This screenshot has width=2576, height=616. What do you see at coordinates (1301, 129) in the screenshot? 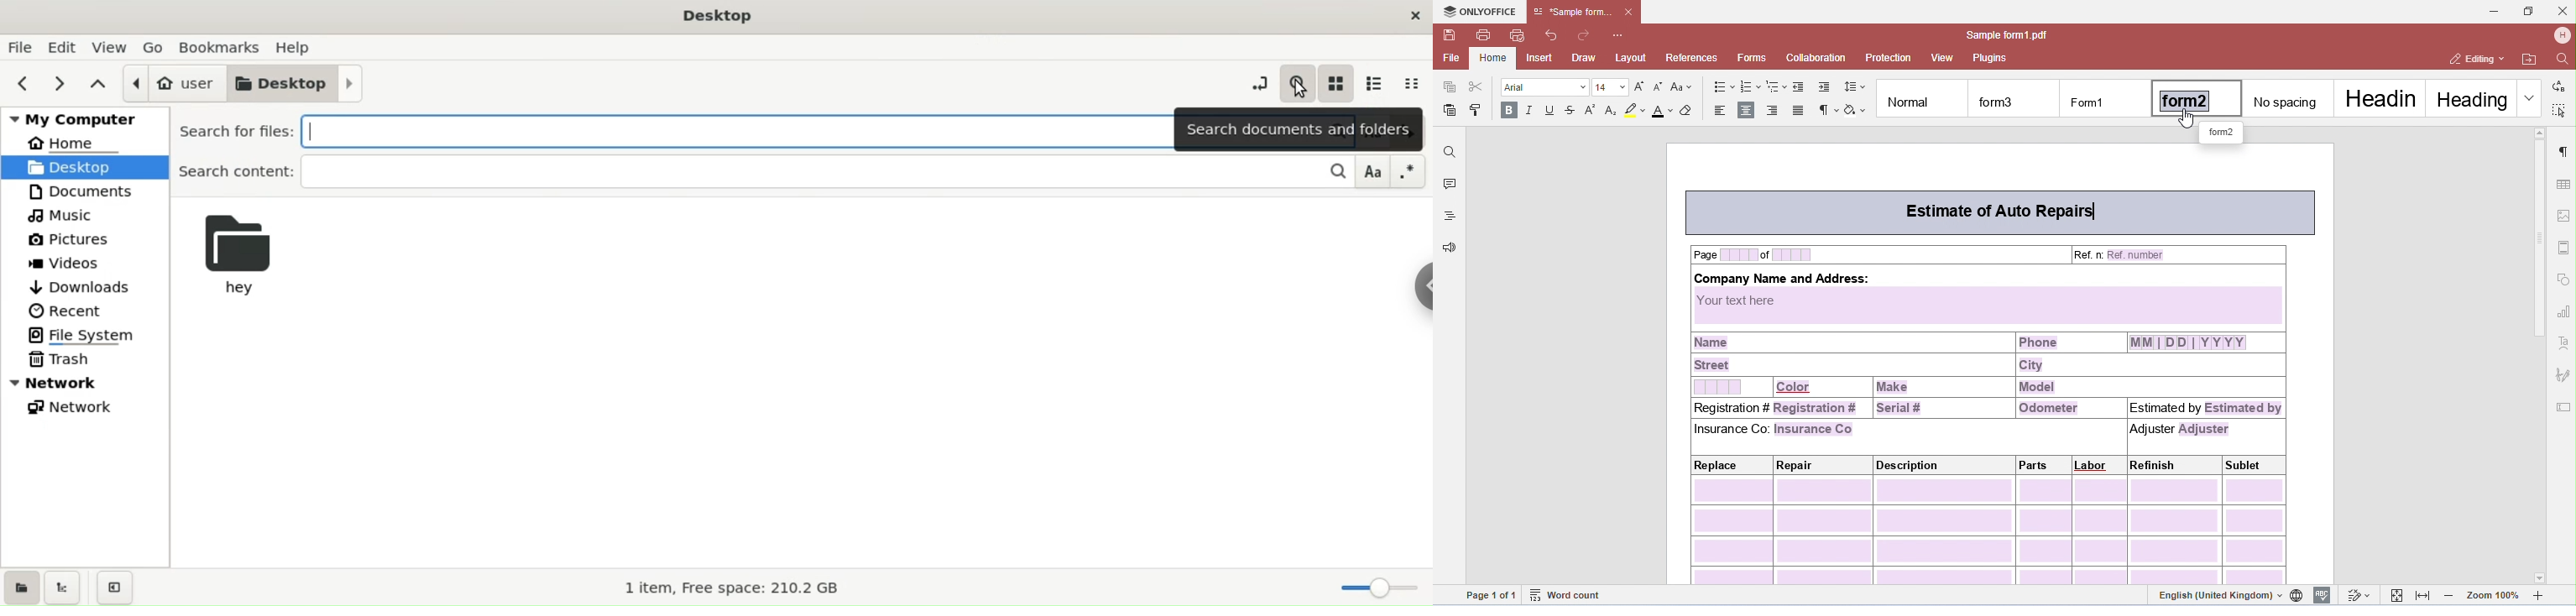
I see `search documents and folders` at bounding box center [1301, 129].